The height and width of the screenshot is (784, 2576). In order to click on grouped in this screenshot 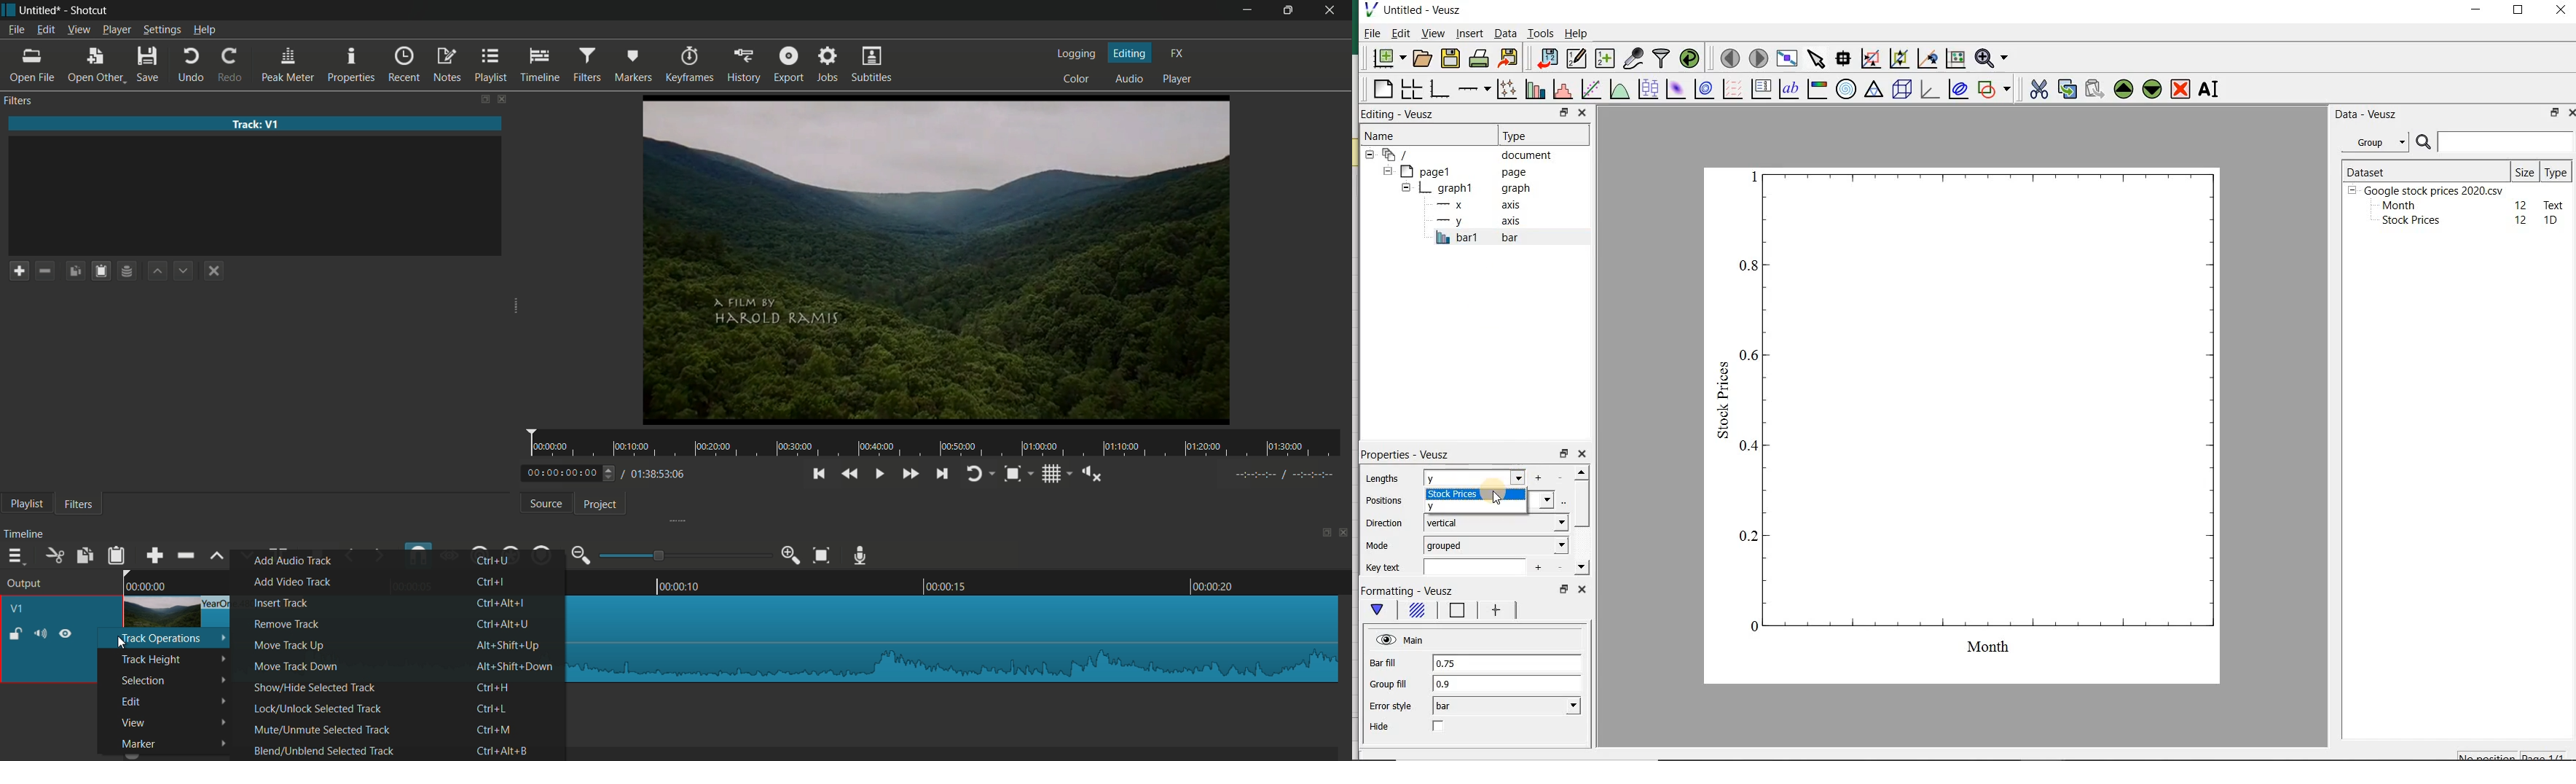, I will do `click(1496, 545)`.